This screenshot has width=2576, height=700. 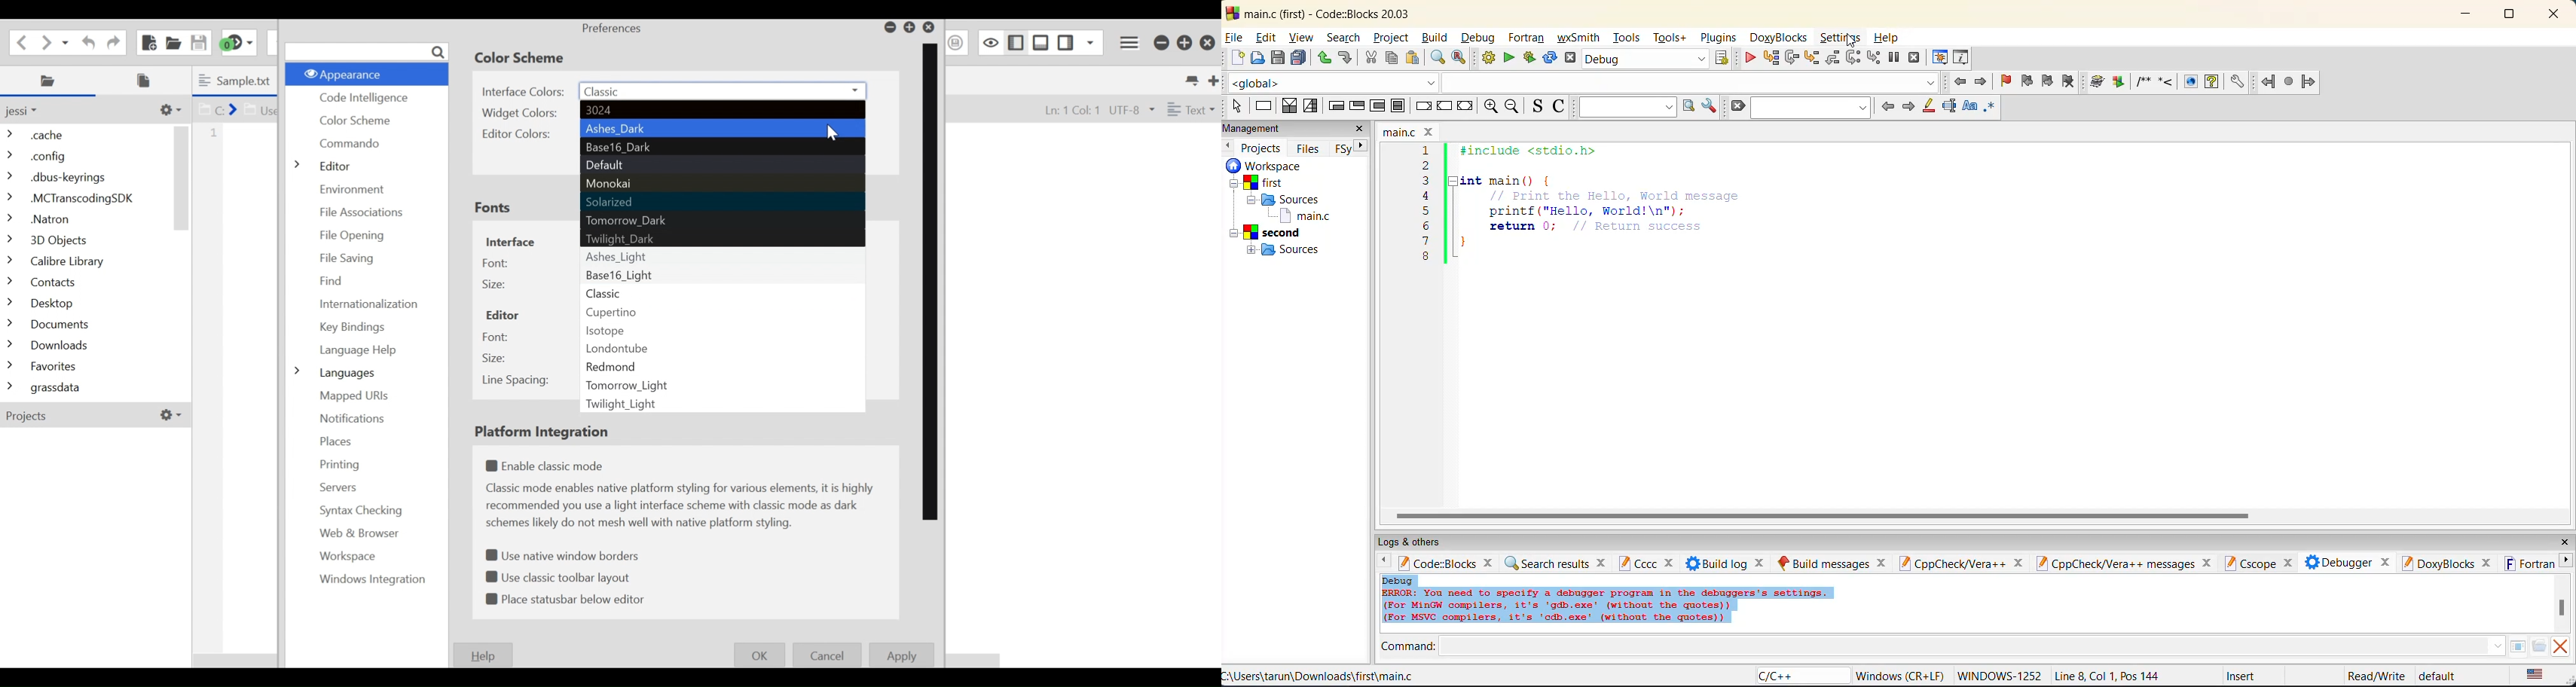 What do you see at coordinates (1392, 38) in the screenshot?
I see `project` at bounding box center [1392, 38].